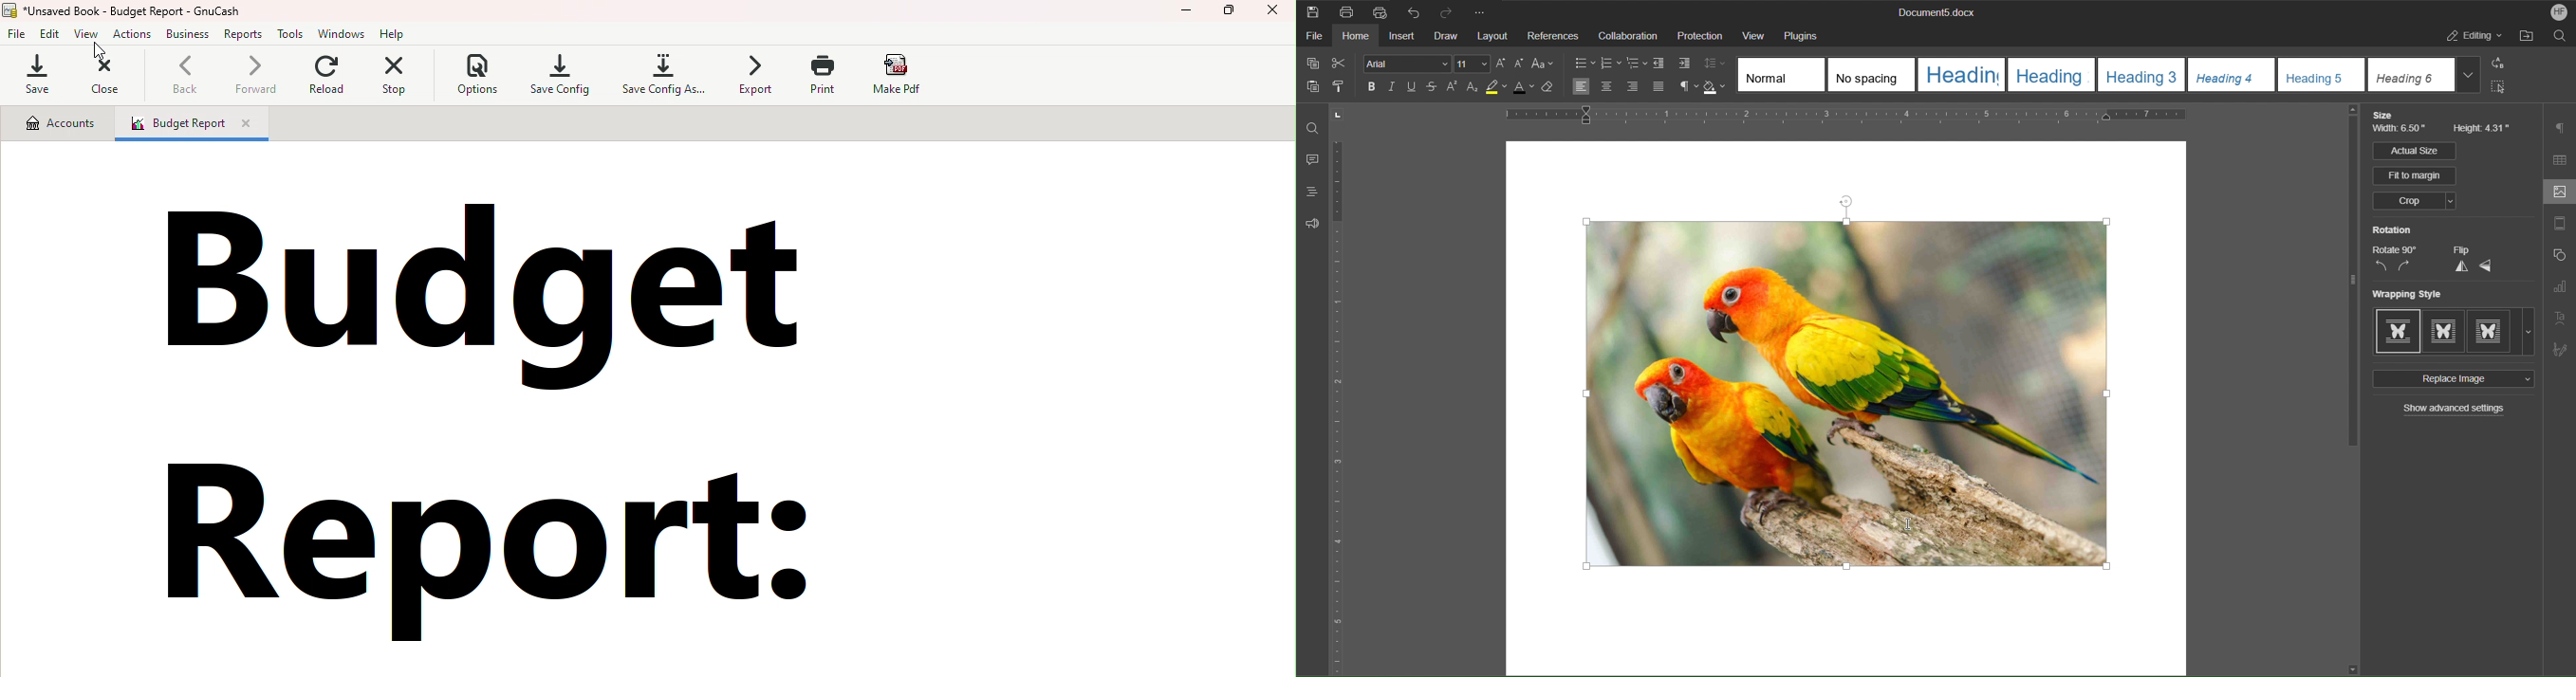  I want to click on Horizontal Ruler, so click(1891, 117).